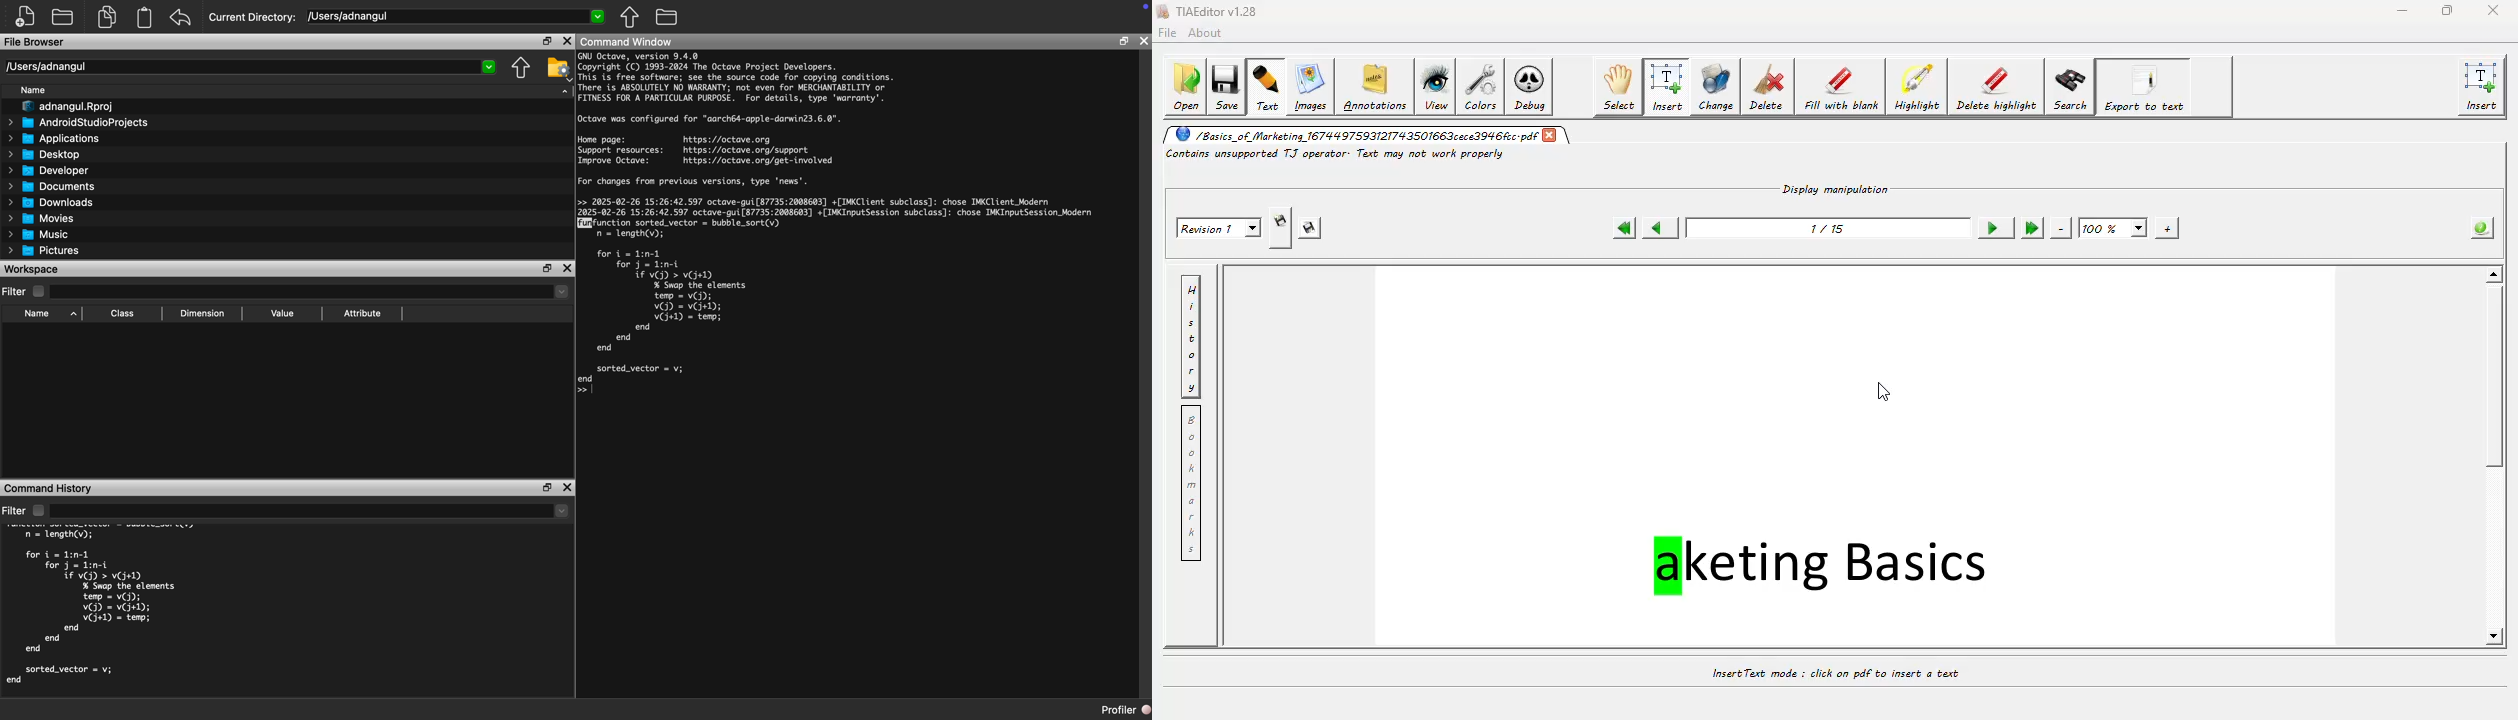 This screenshot has width=2520, height=728. I want to click on /[Users/adnangul , so click(250, 67).